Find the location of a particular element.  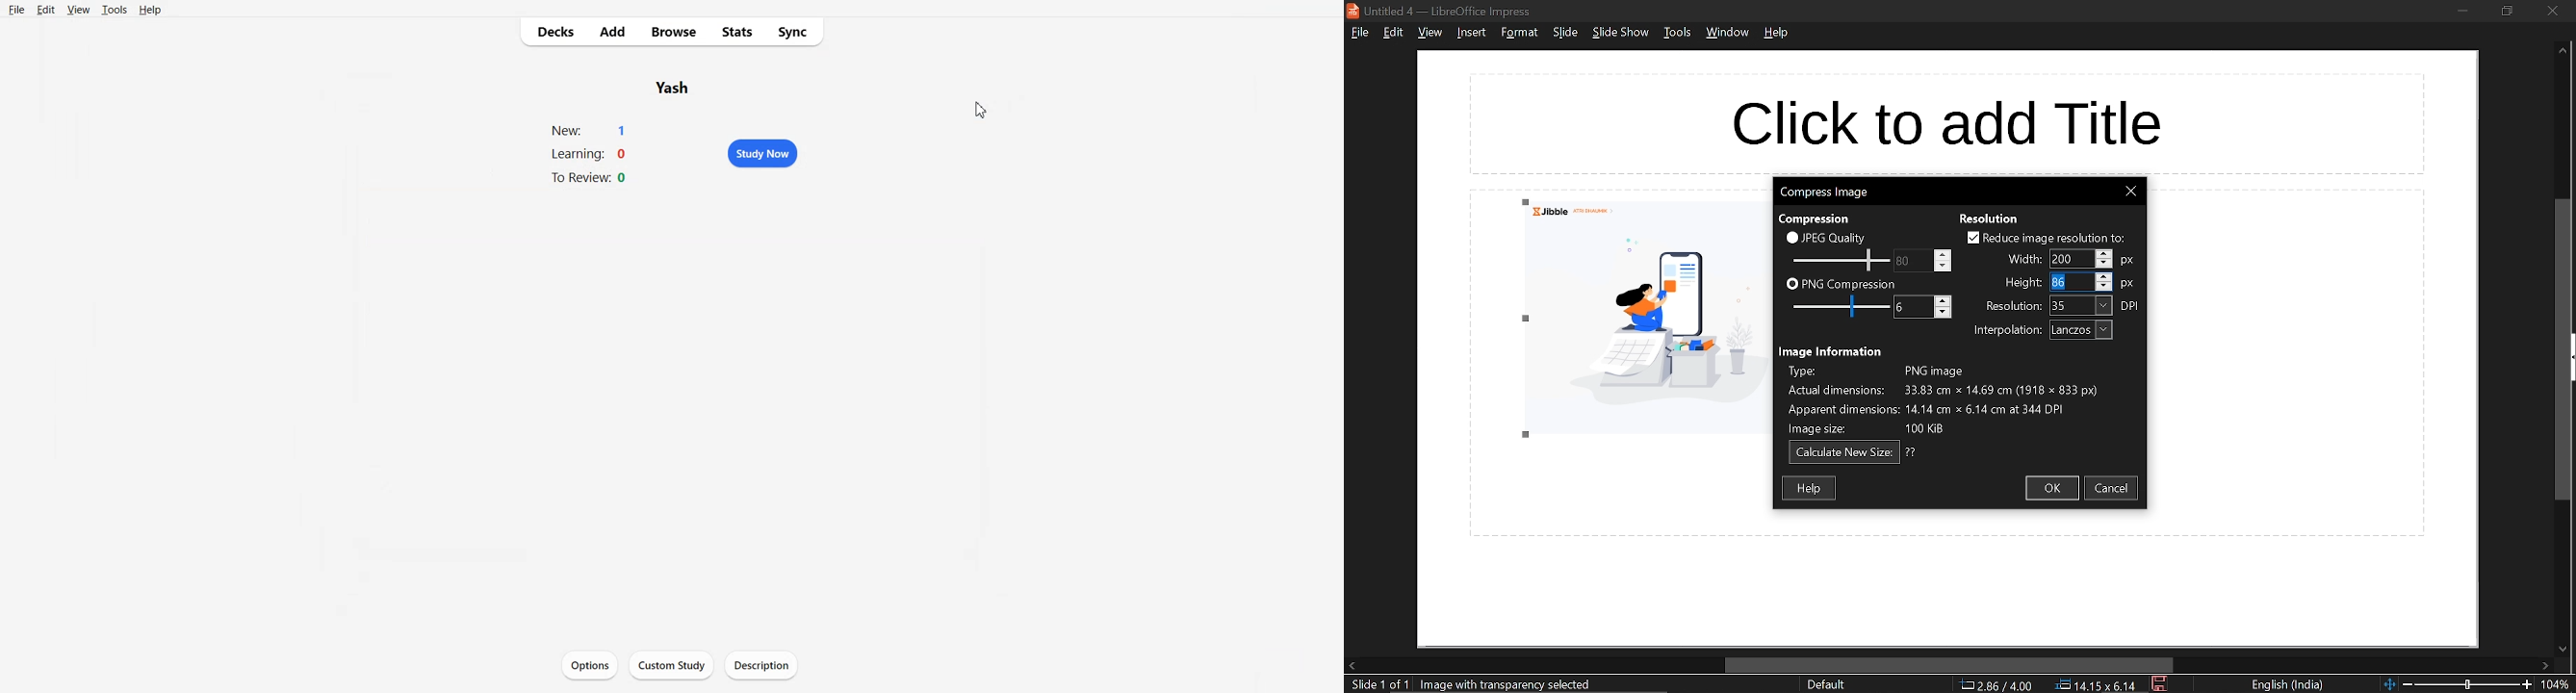

close is located at coordinates (2552, 11).